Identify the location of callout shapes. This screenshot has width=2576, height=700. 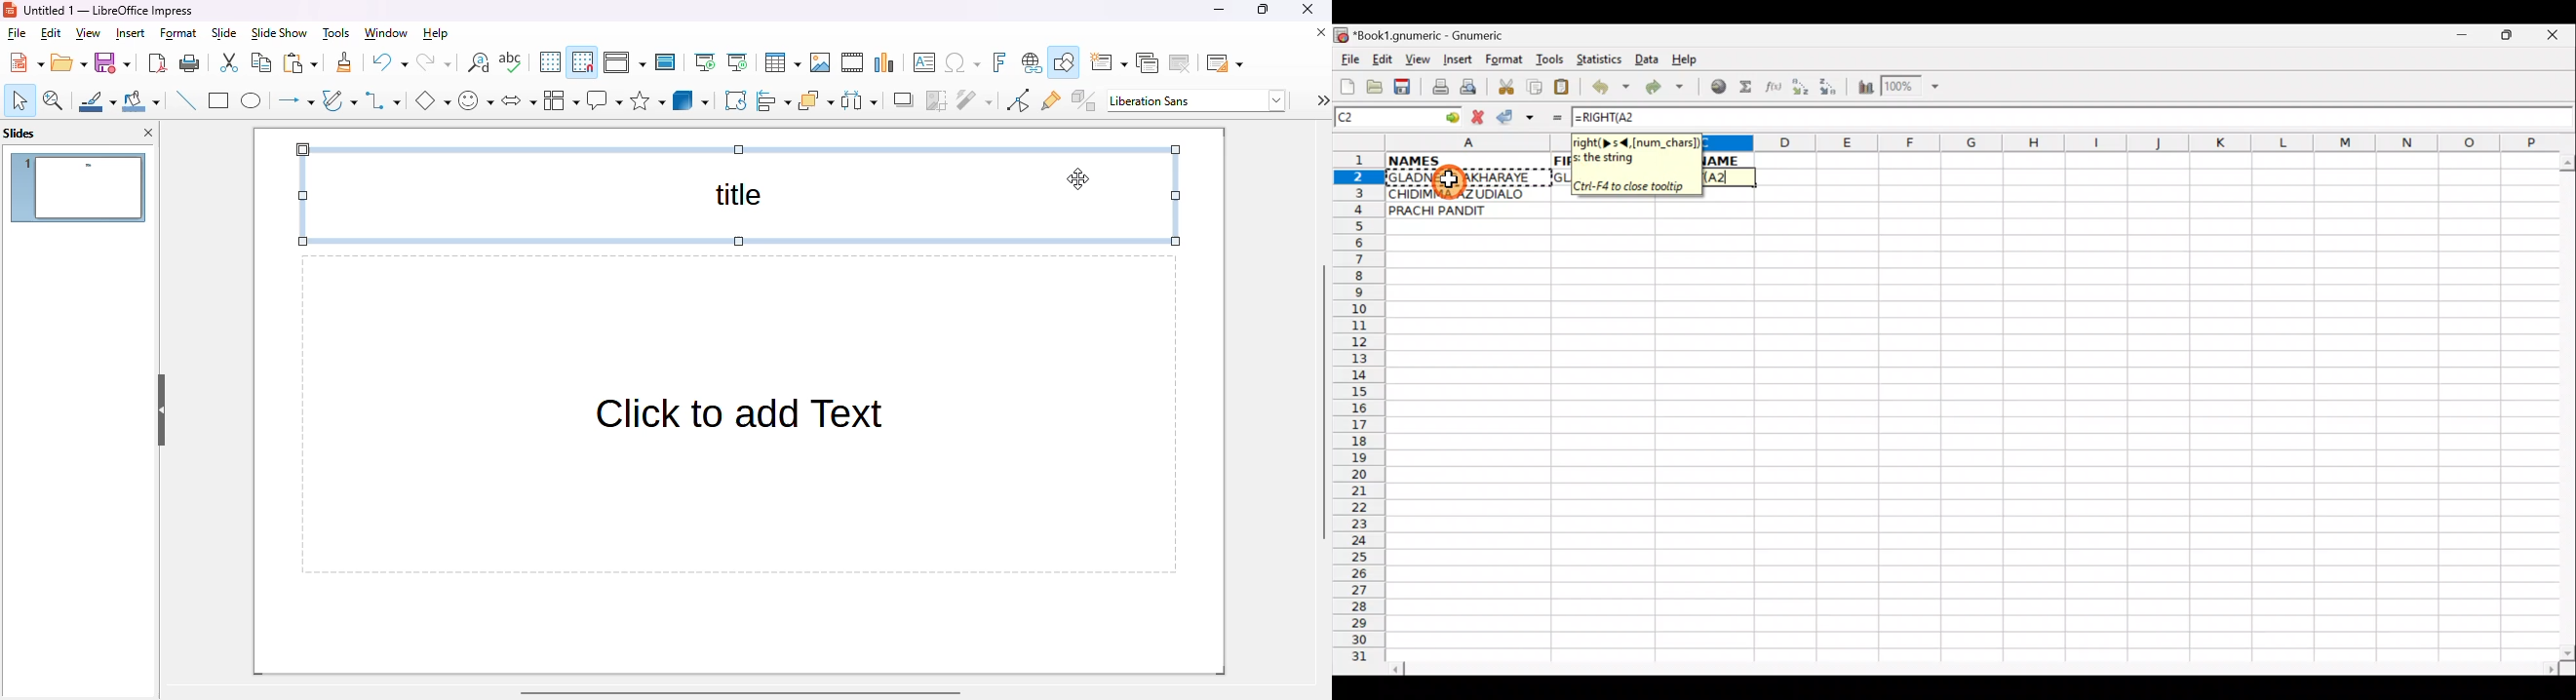
(605, 100).